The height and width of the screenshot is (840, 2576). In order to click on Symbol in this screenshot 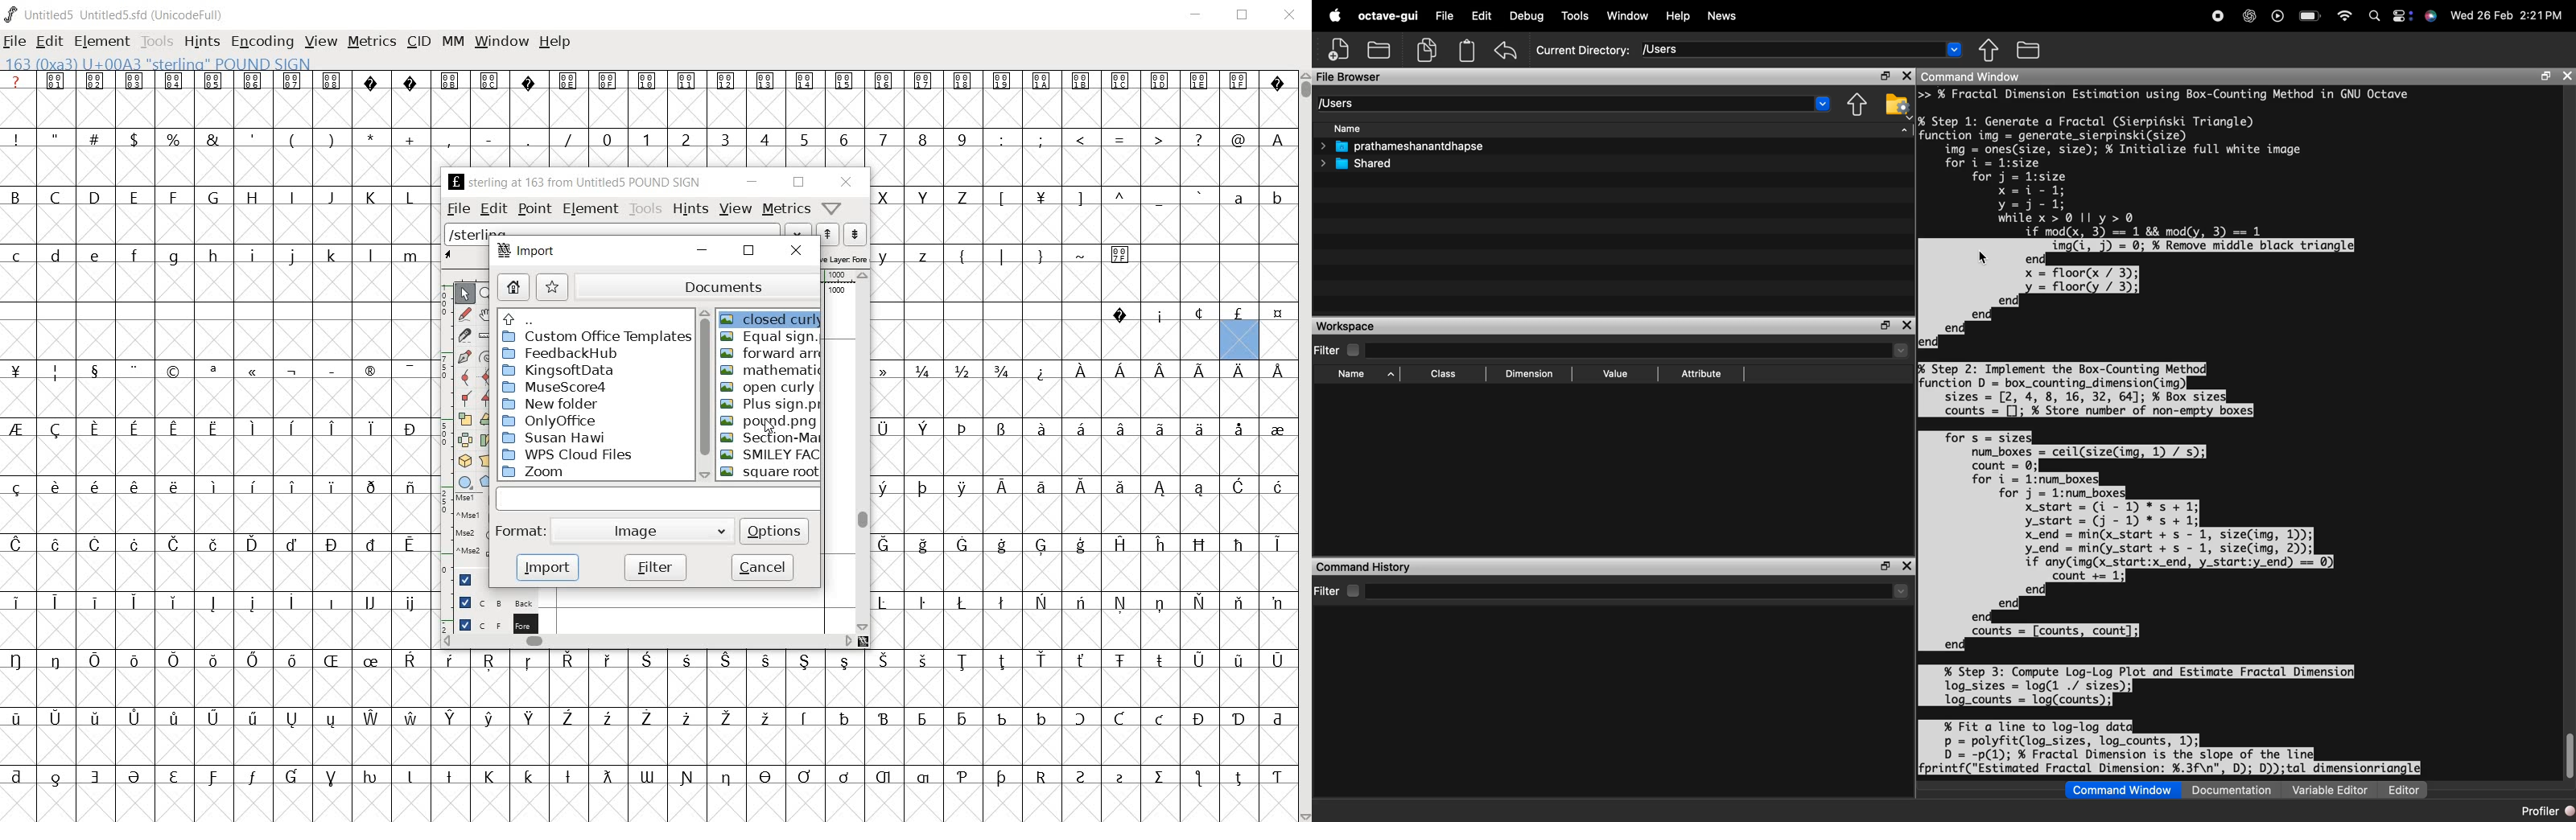, I will do `click(174, 778)`.